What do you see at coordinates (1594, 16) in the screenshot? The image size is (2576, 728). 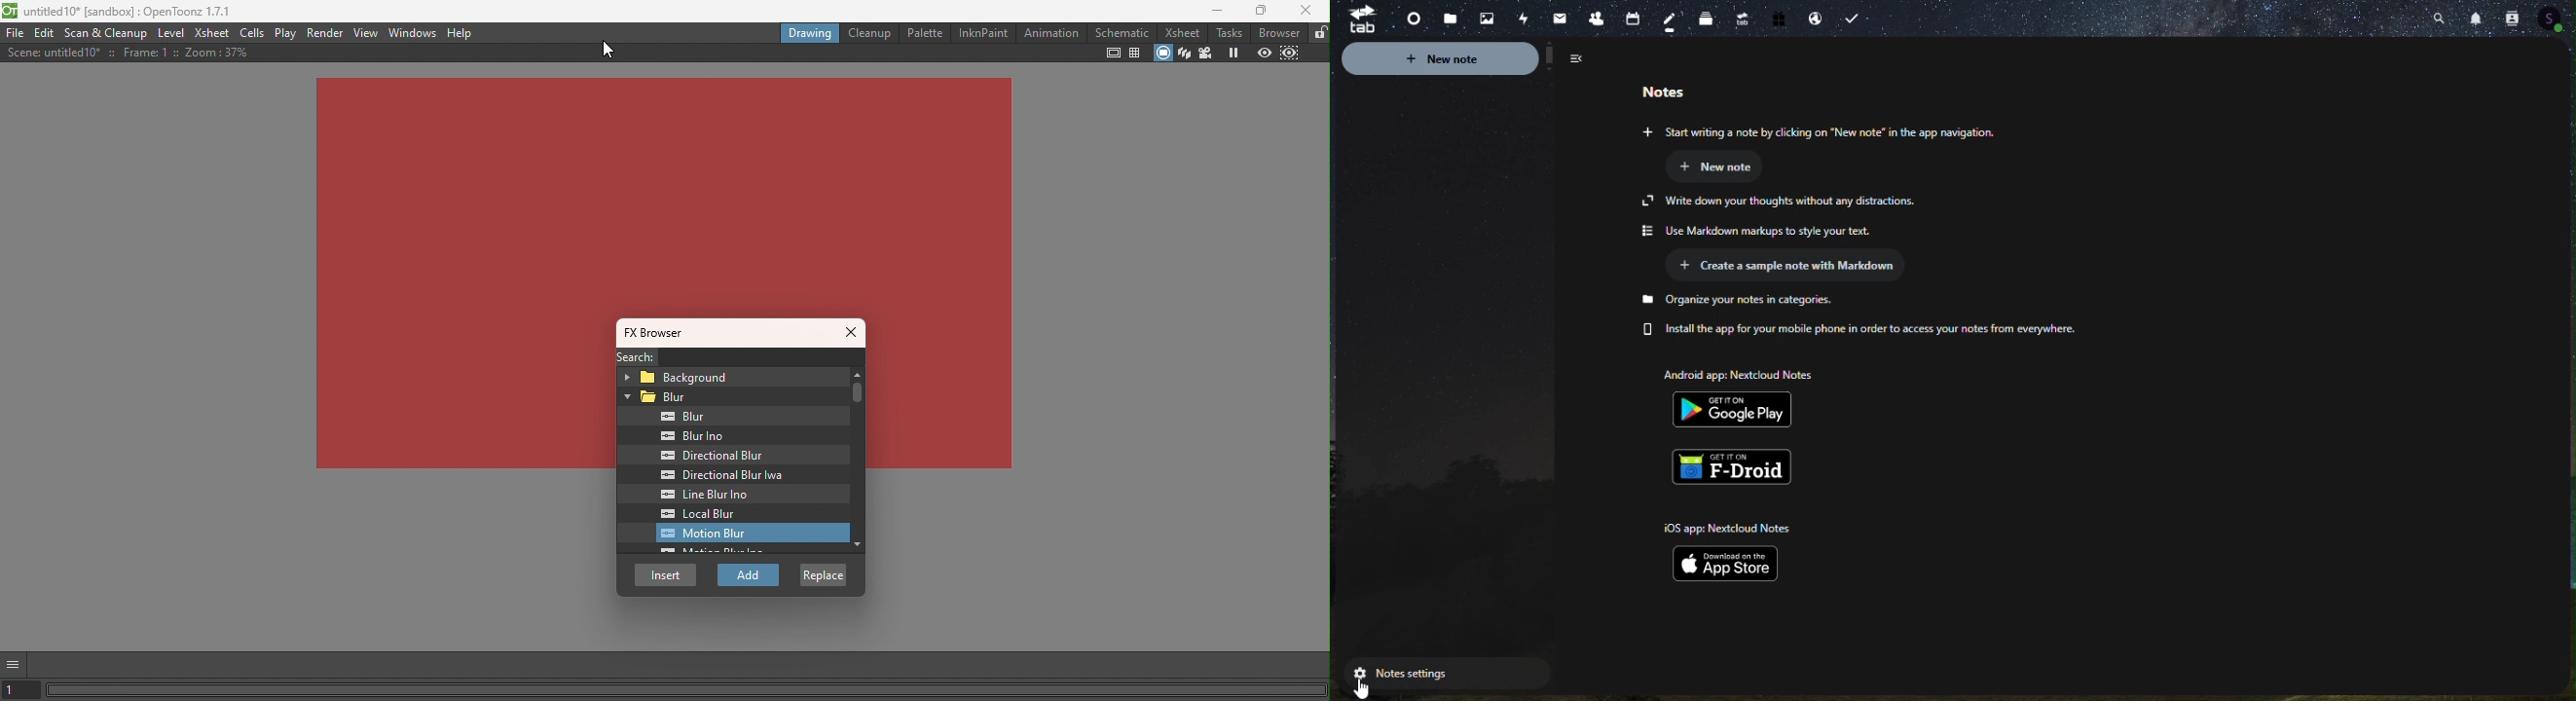 I see `Contacts` at bounding box center [1594, 16].